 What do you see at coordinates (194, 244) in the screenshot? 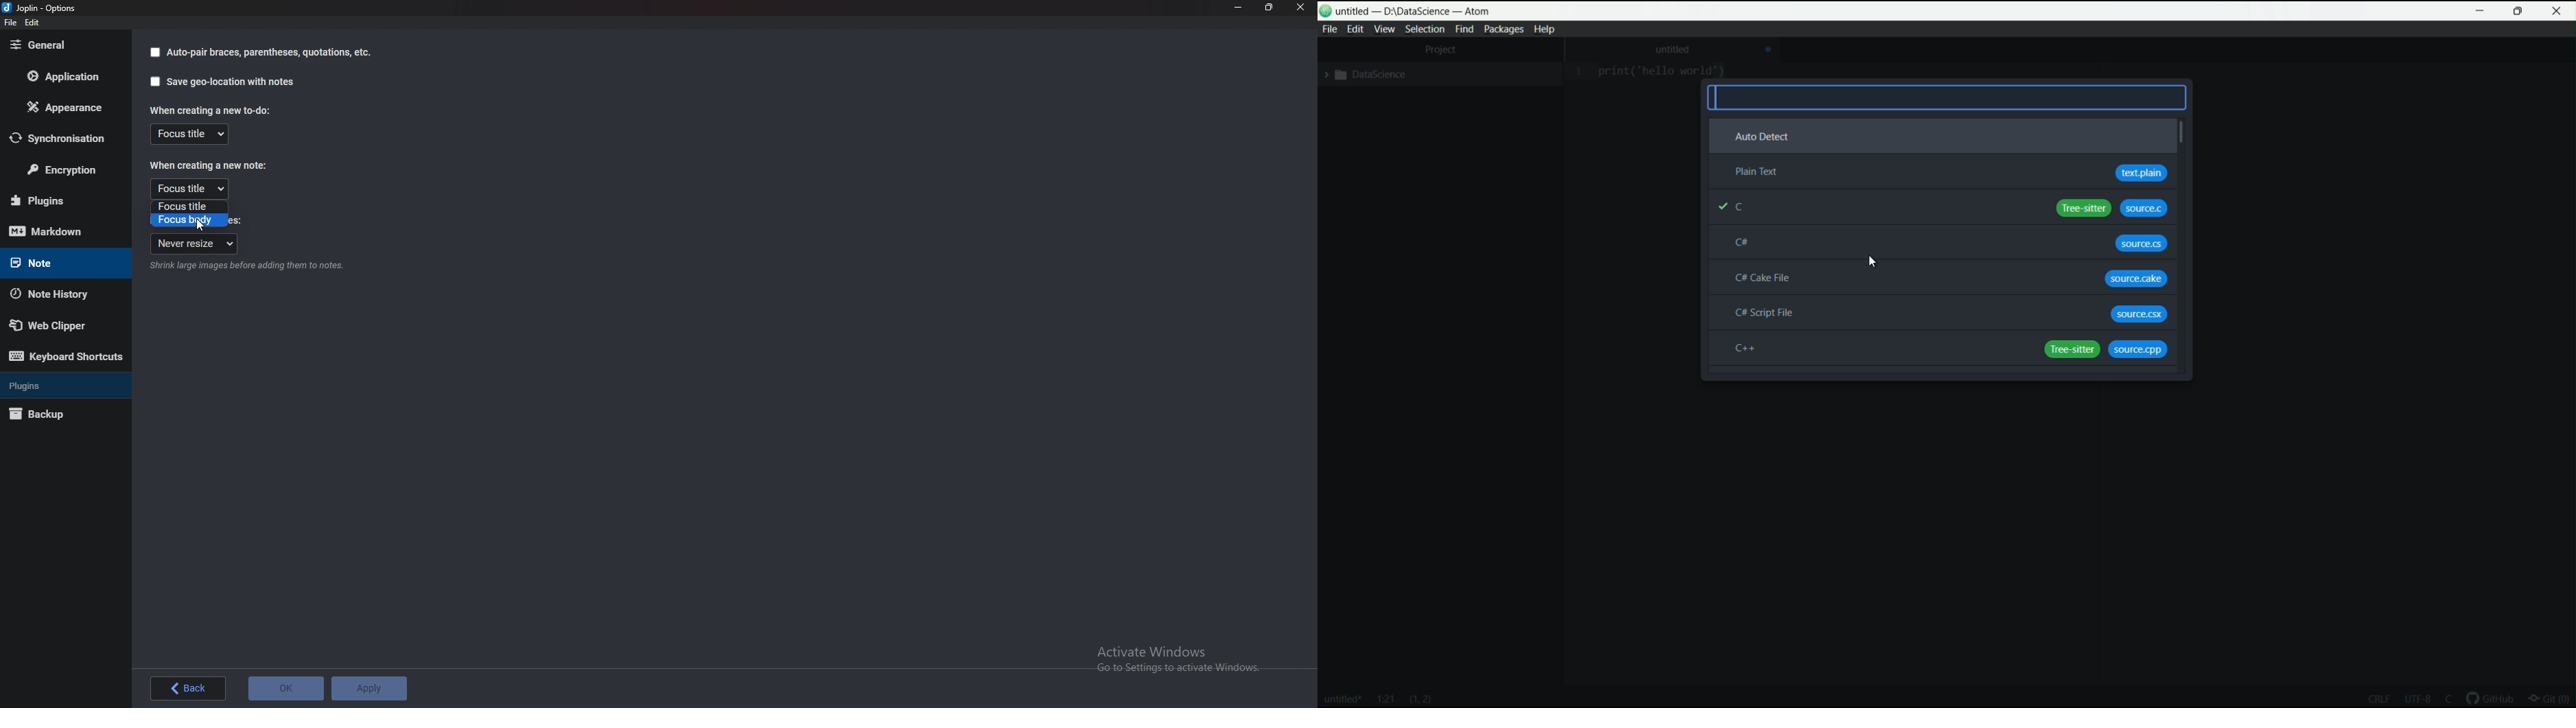
I see `Never resize` at bounding box center [194, 244].